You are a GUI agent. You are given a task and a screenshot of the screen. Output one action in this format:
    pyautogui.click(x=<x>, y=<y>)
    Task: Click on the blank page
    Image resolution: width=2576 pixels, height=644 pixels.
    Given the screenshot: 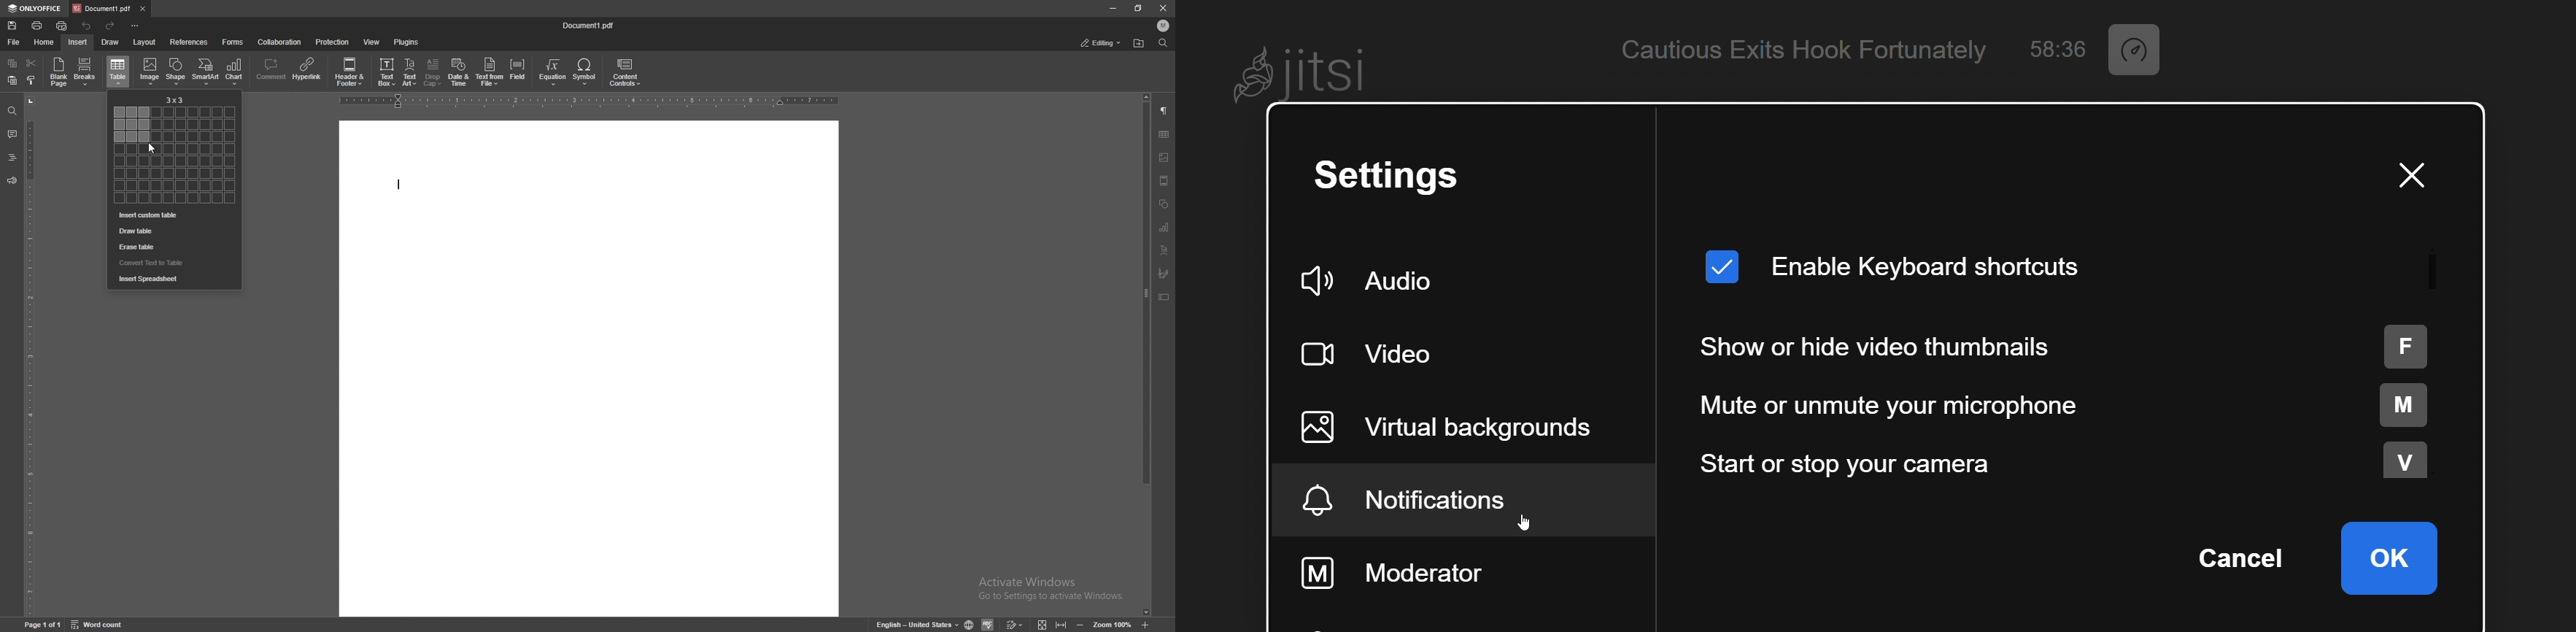 What is the action you would take?
    pyautogui.click(x=59, y=73)
    